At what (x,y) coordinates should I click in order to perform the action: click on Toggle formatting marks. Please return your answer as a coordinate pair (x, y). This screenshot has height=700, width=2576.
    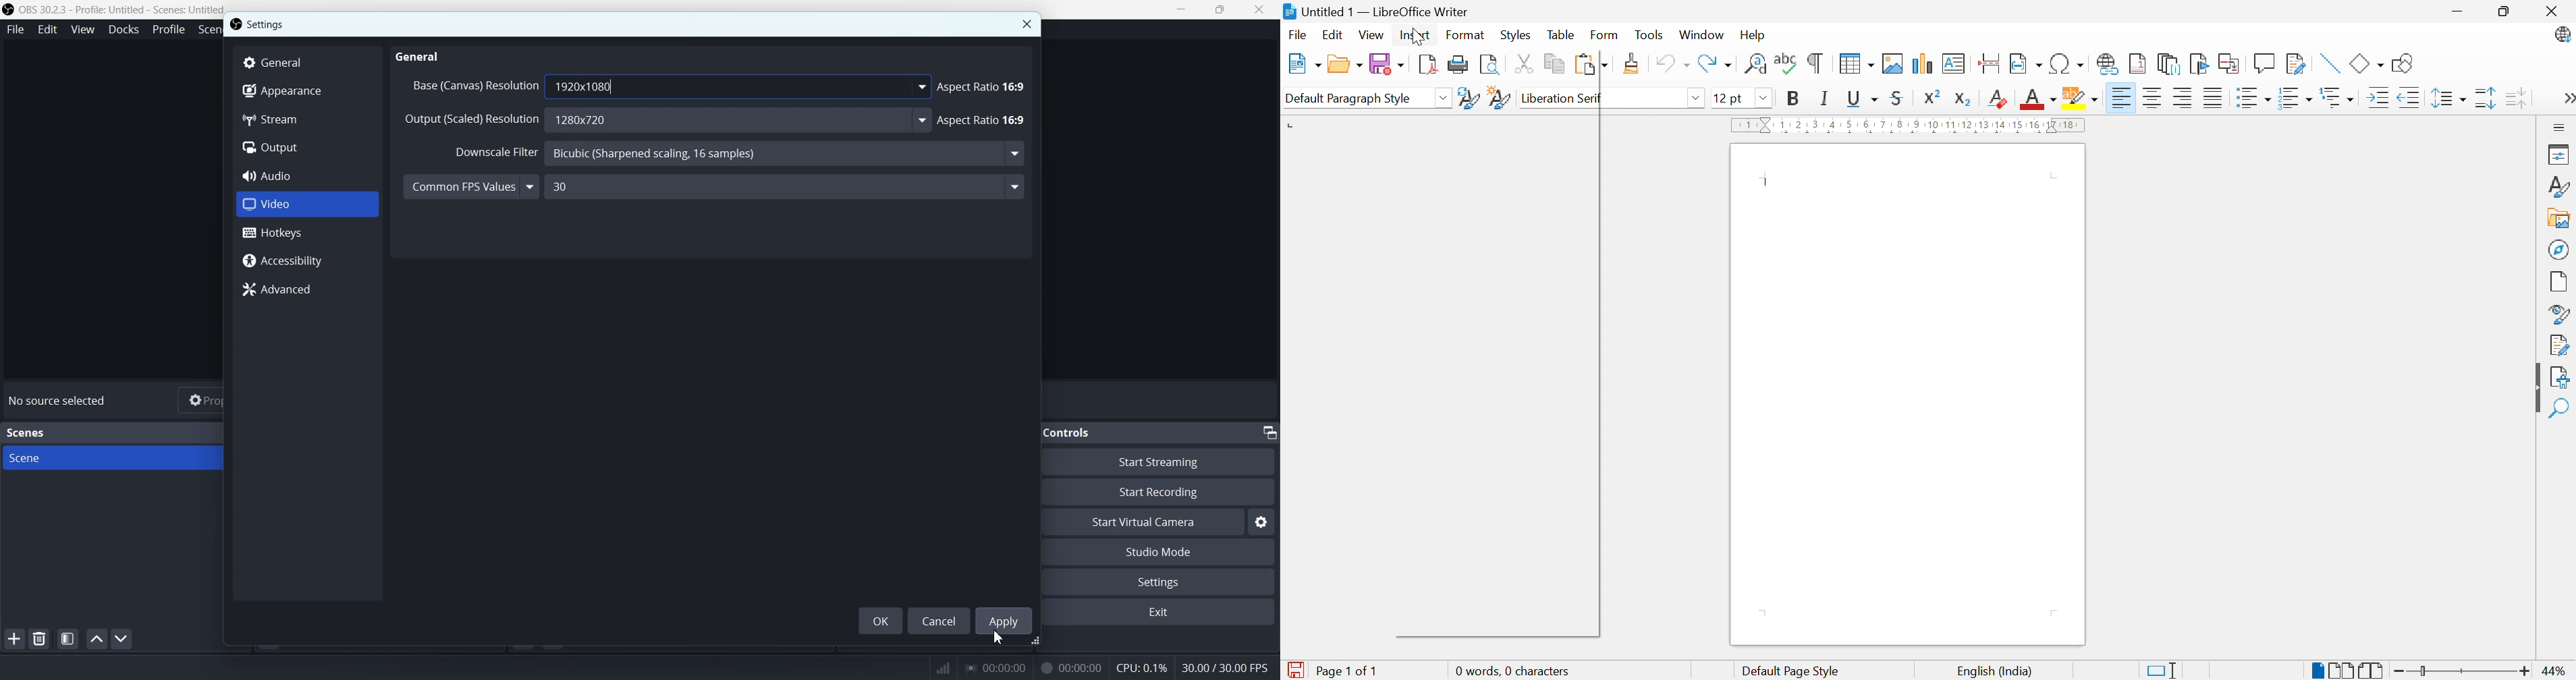
    Looking at the image, I should click on (1815, 63).